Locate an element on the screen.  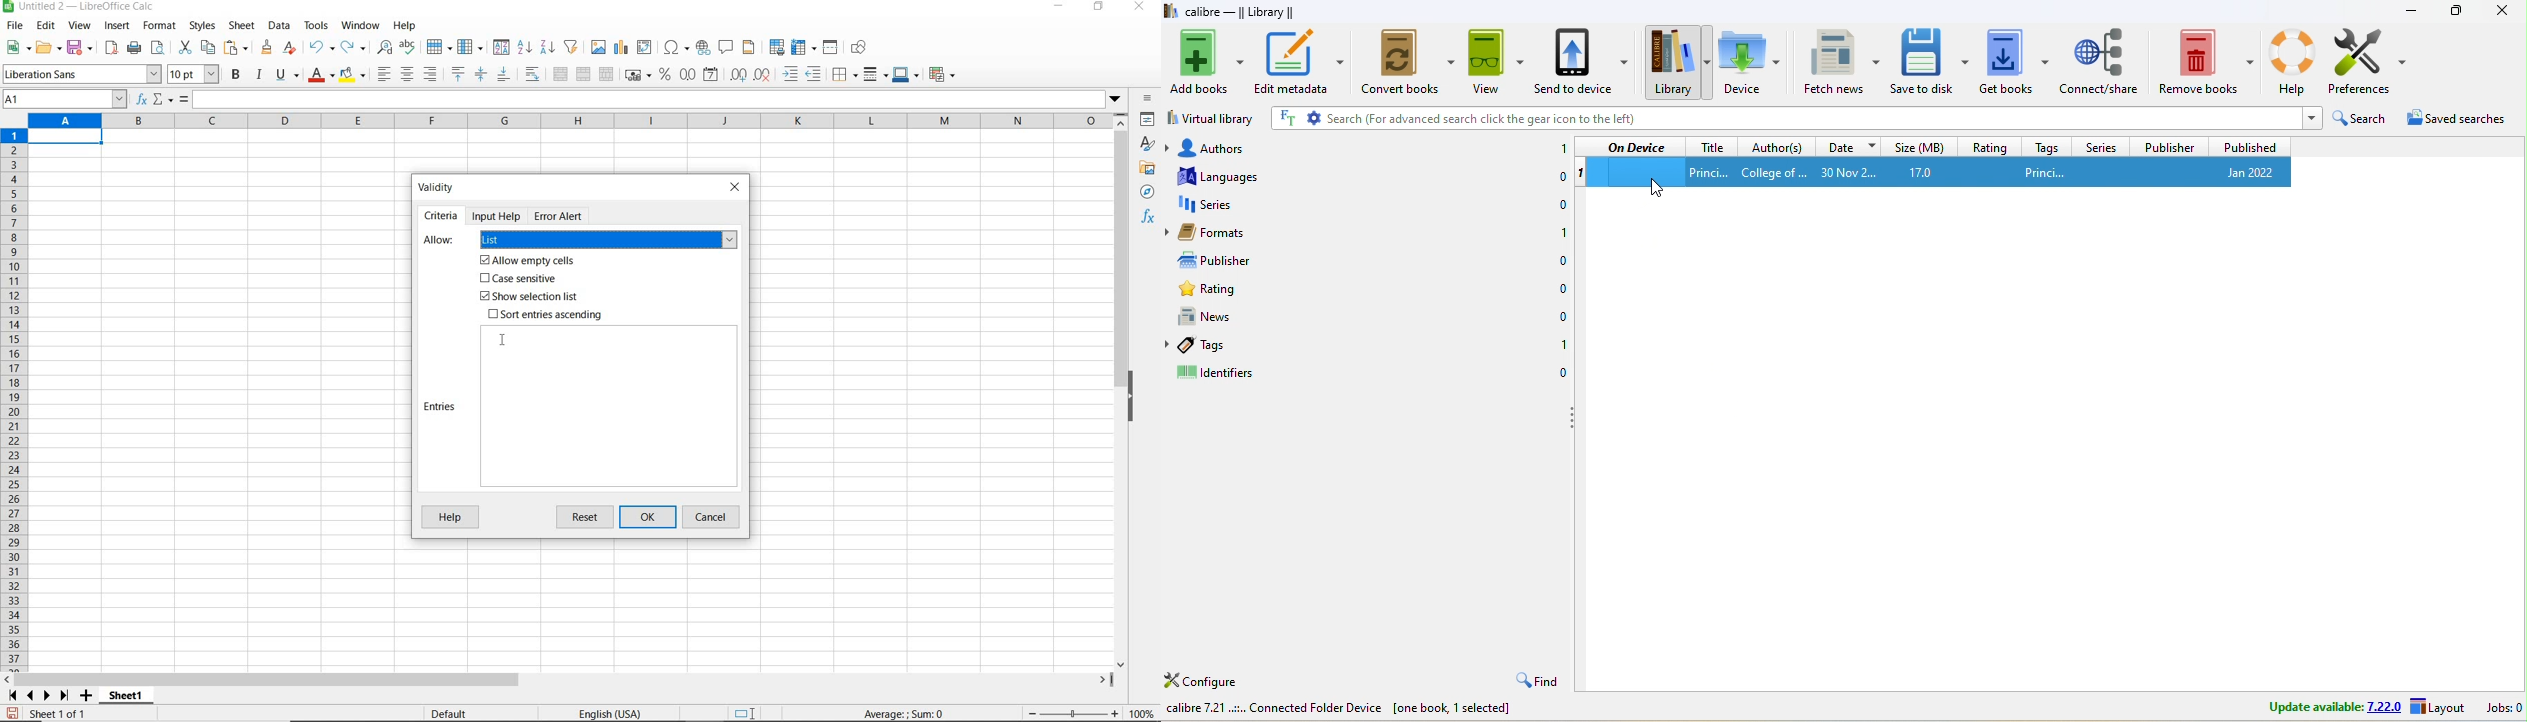
device is located at coordinates (1749, 61).